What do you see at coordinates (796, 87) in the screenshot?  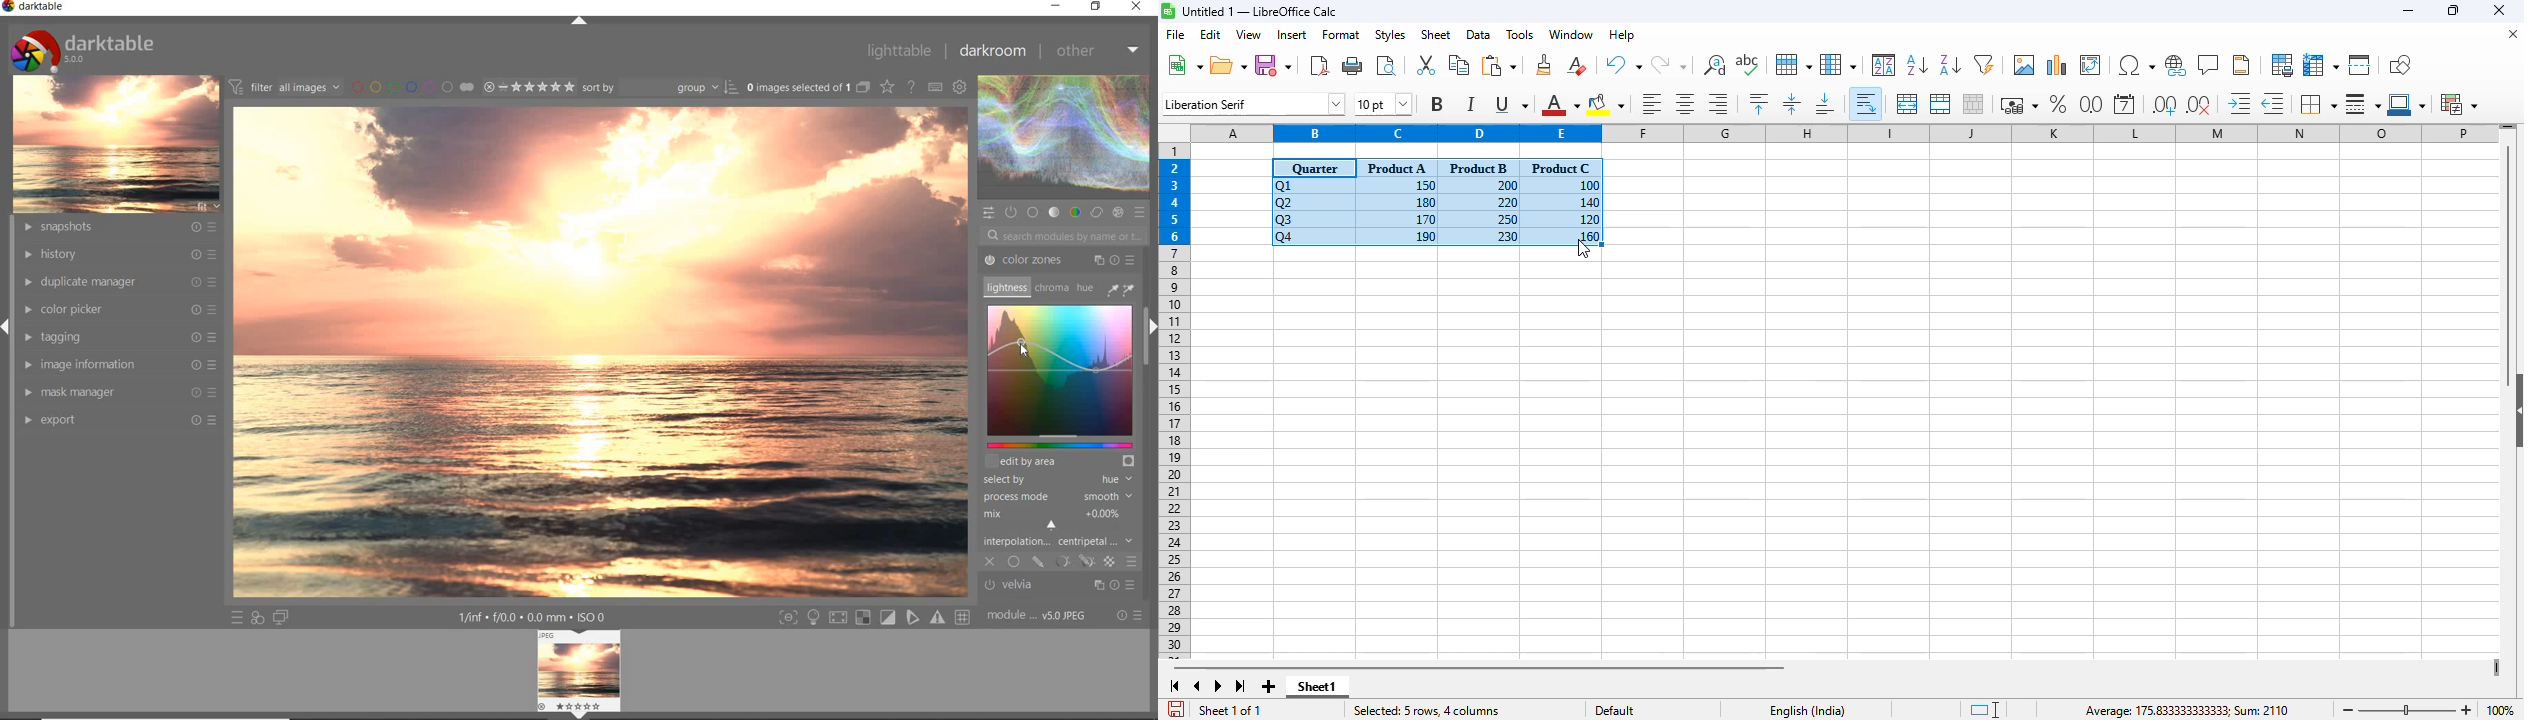 I see `SELSECTED IMAGE` at bounding box center [796, 87].